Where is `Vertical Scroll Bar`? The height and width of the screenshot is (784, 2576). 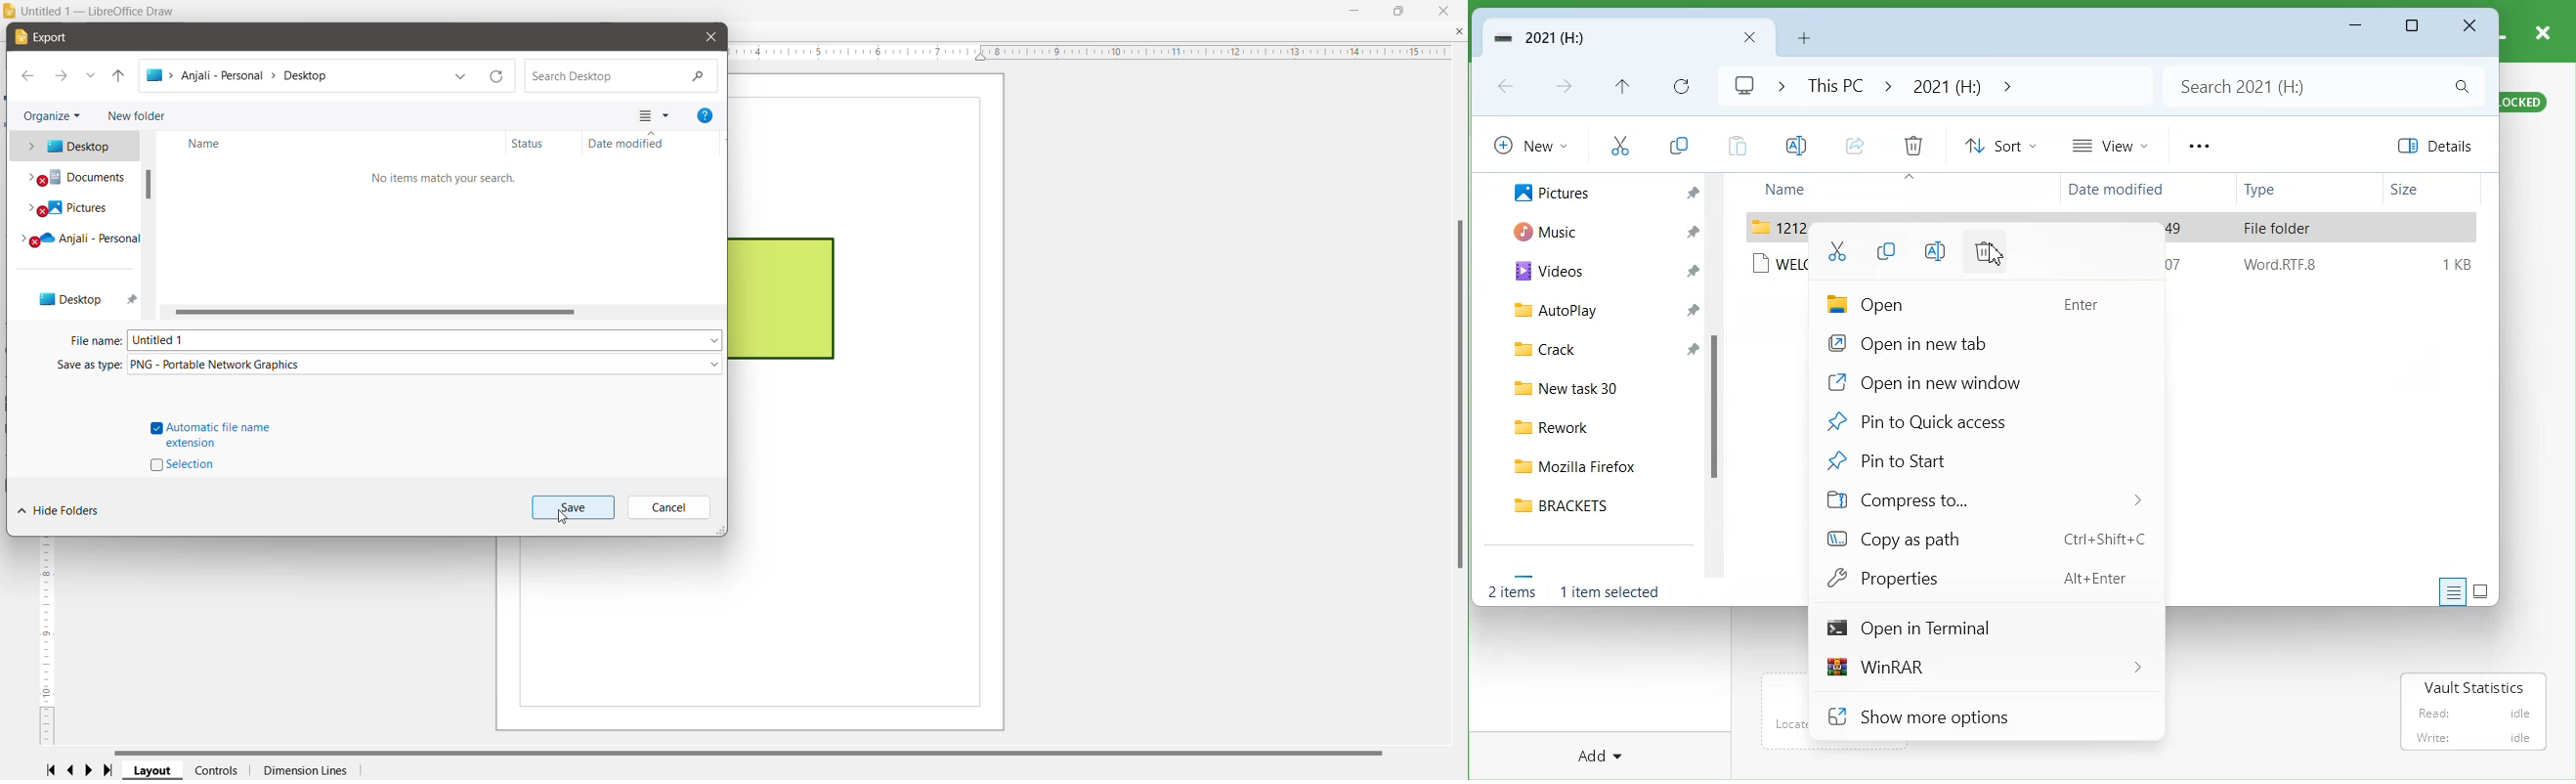
Vertical Scroll Bar is located at coordinates (1457, 394).